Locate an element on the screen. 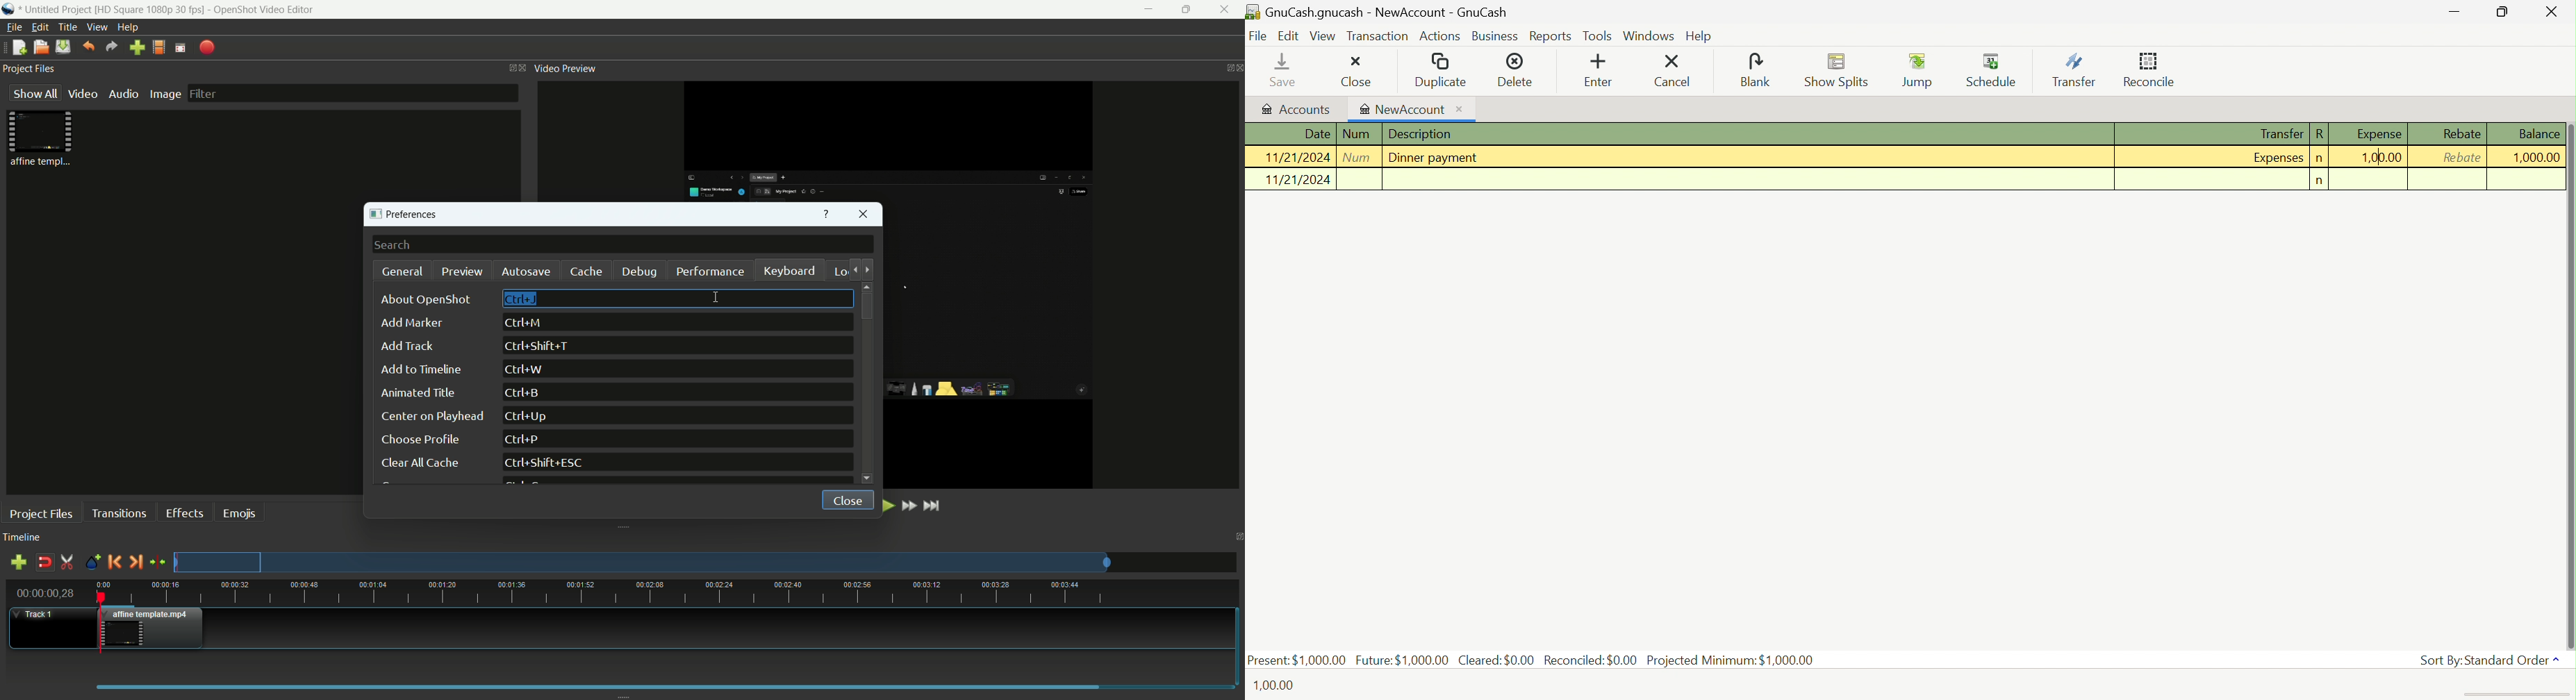  animated title is located at coordinates (420, 393).